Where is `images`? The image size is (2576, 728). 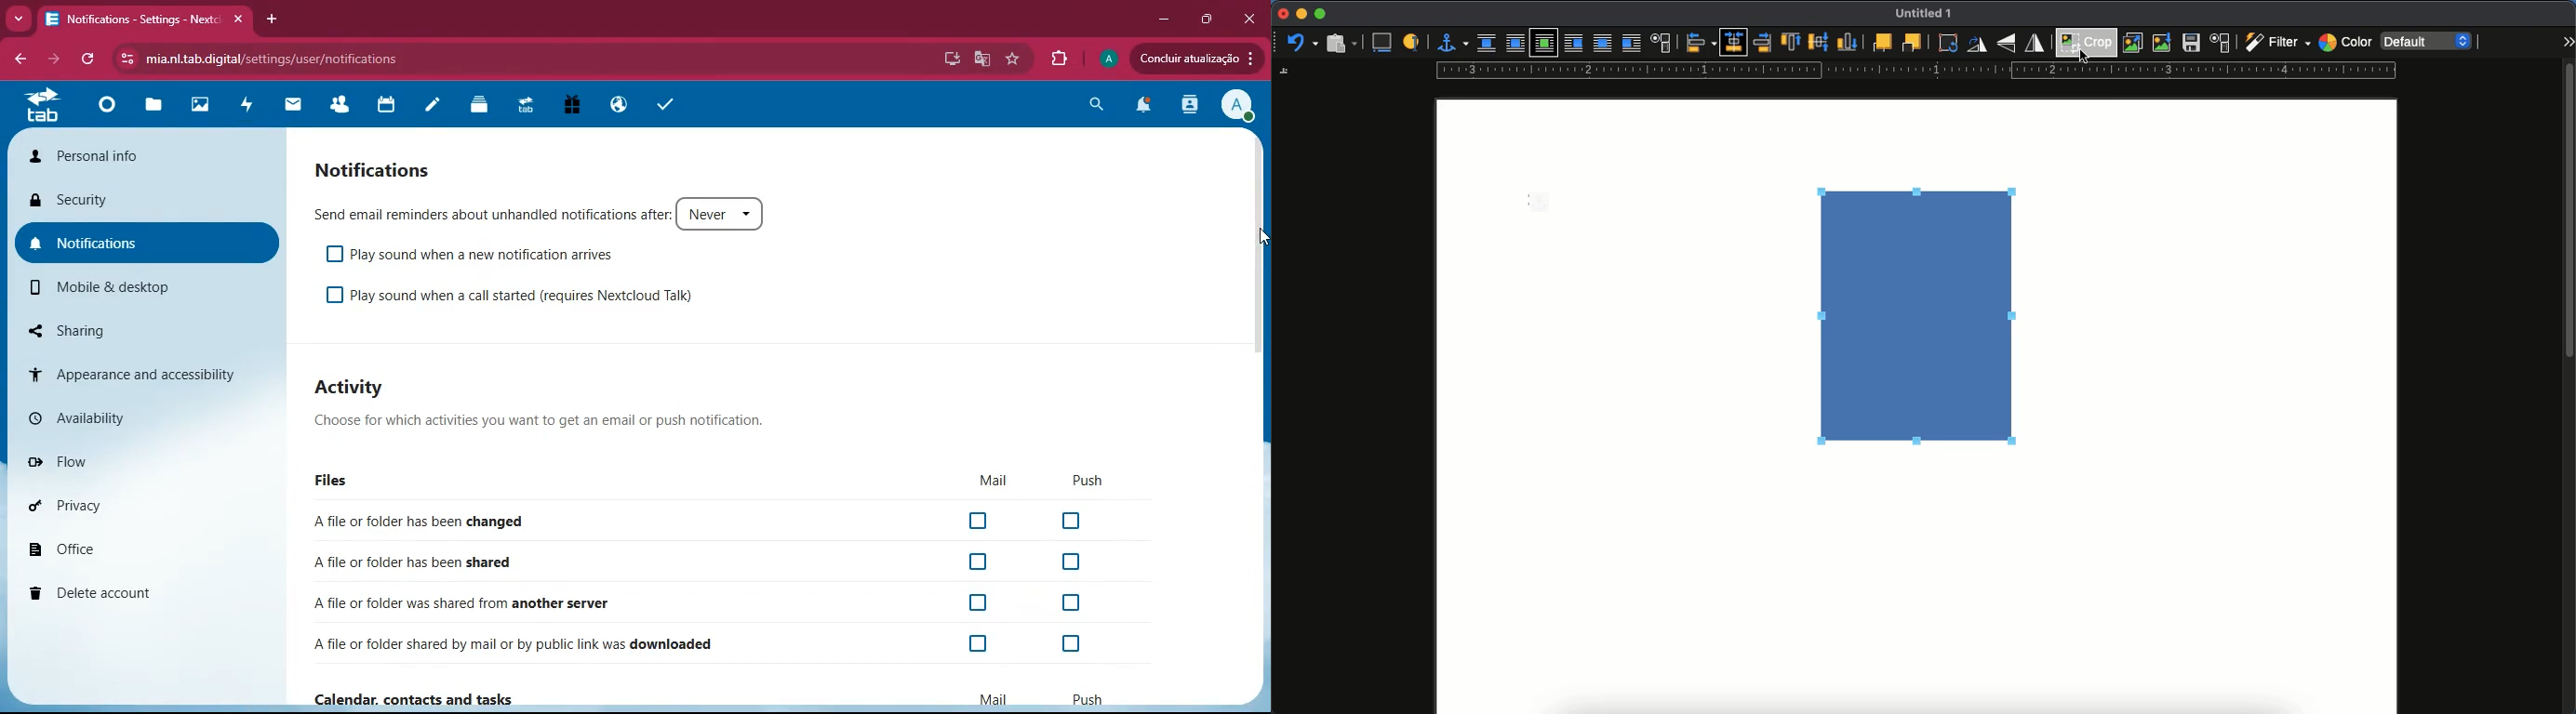
images is located at coordinates (207, 107).